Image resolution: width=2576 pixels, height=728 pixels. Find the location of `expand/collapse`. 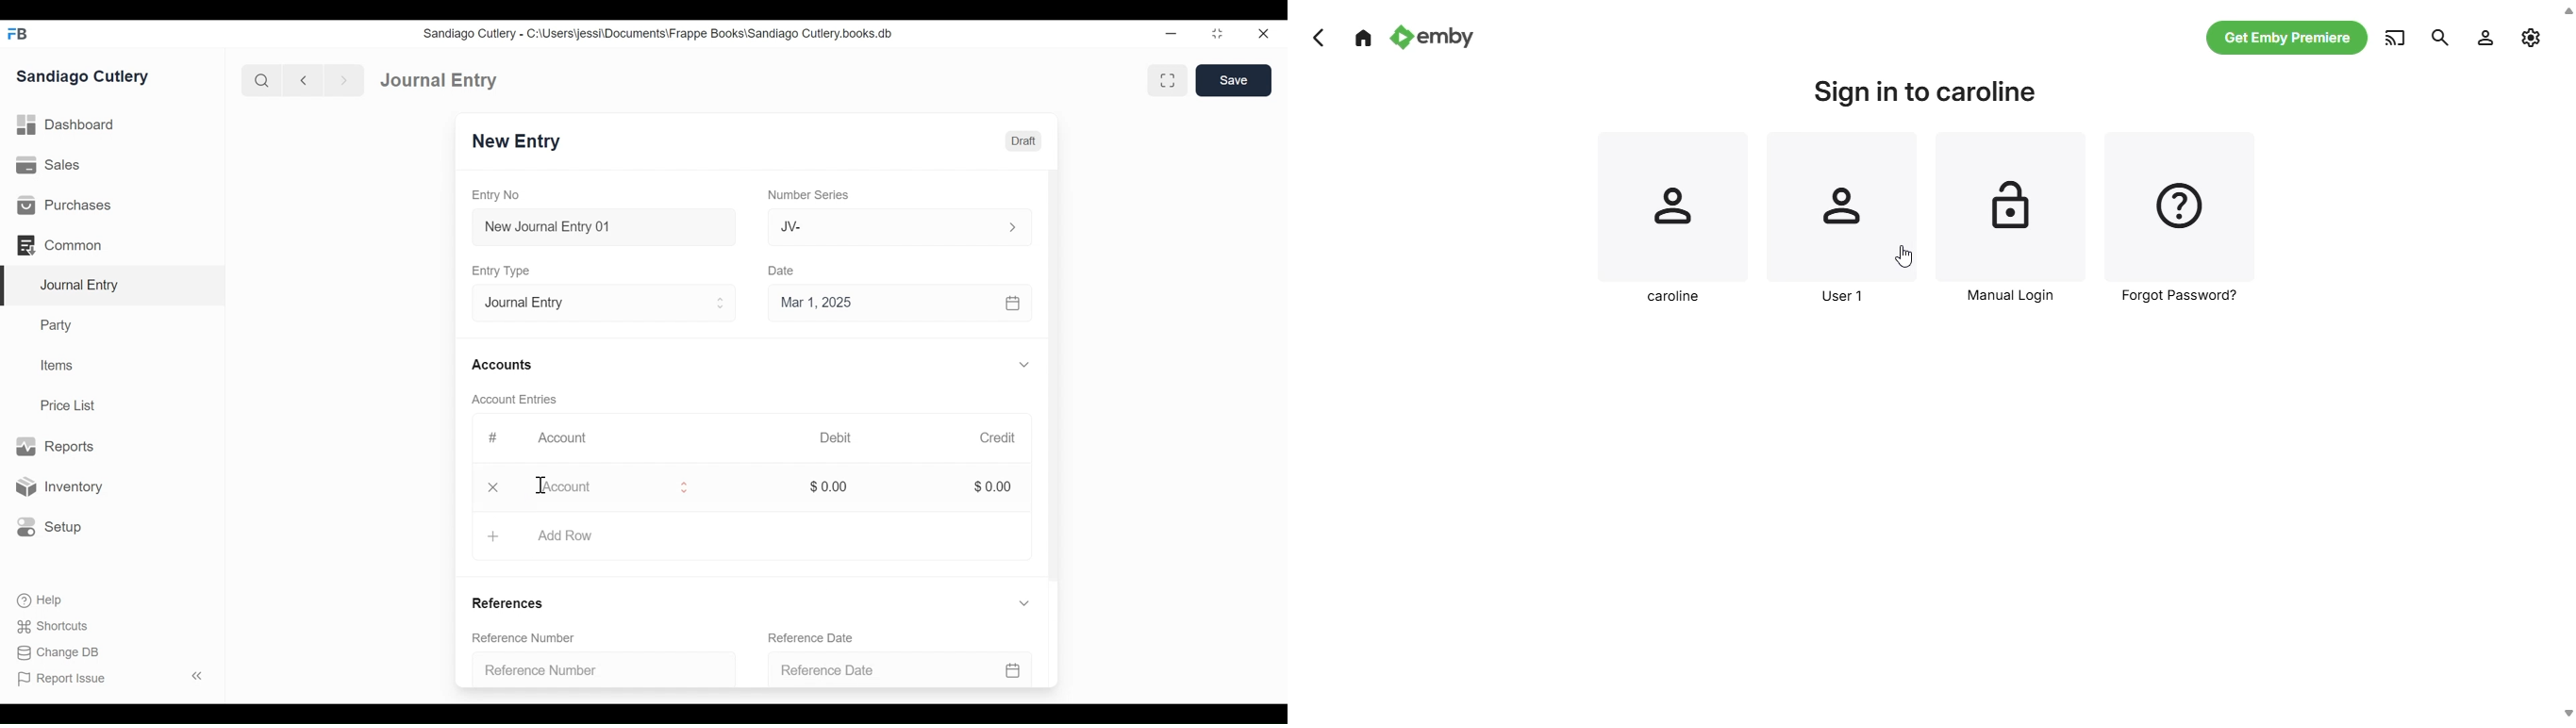

expand/collapse is located at coordinates (1024, 364).